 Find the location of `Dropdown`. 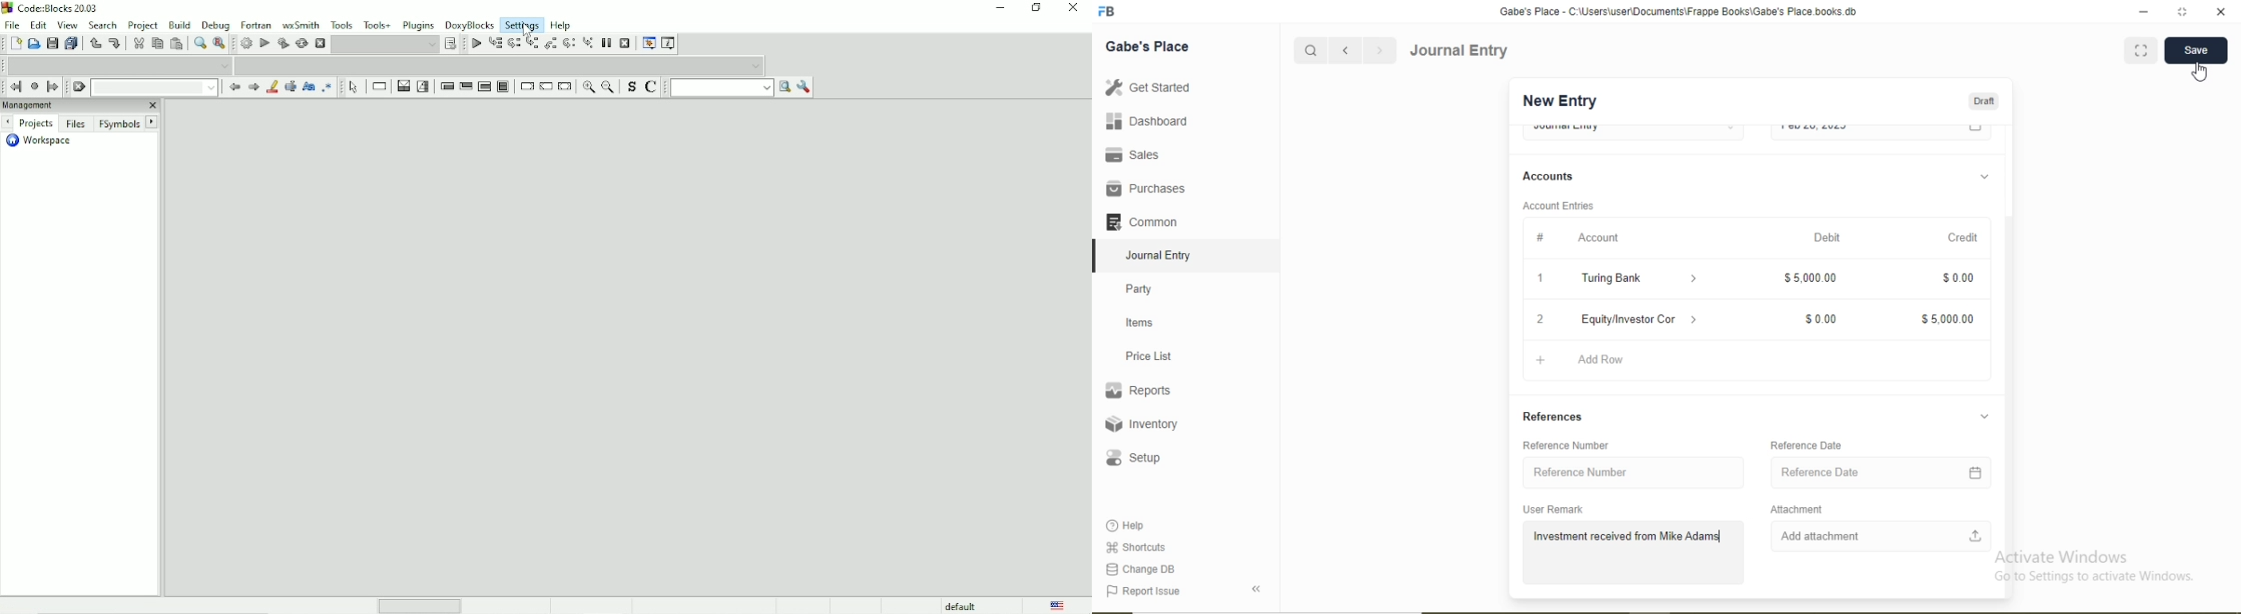

Dropdown is located at coordinates (1694, 280).